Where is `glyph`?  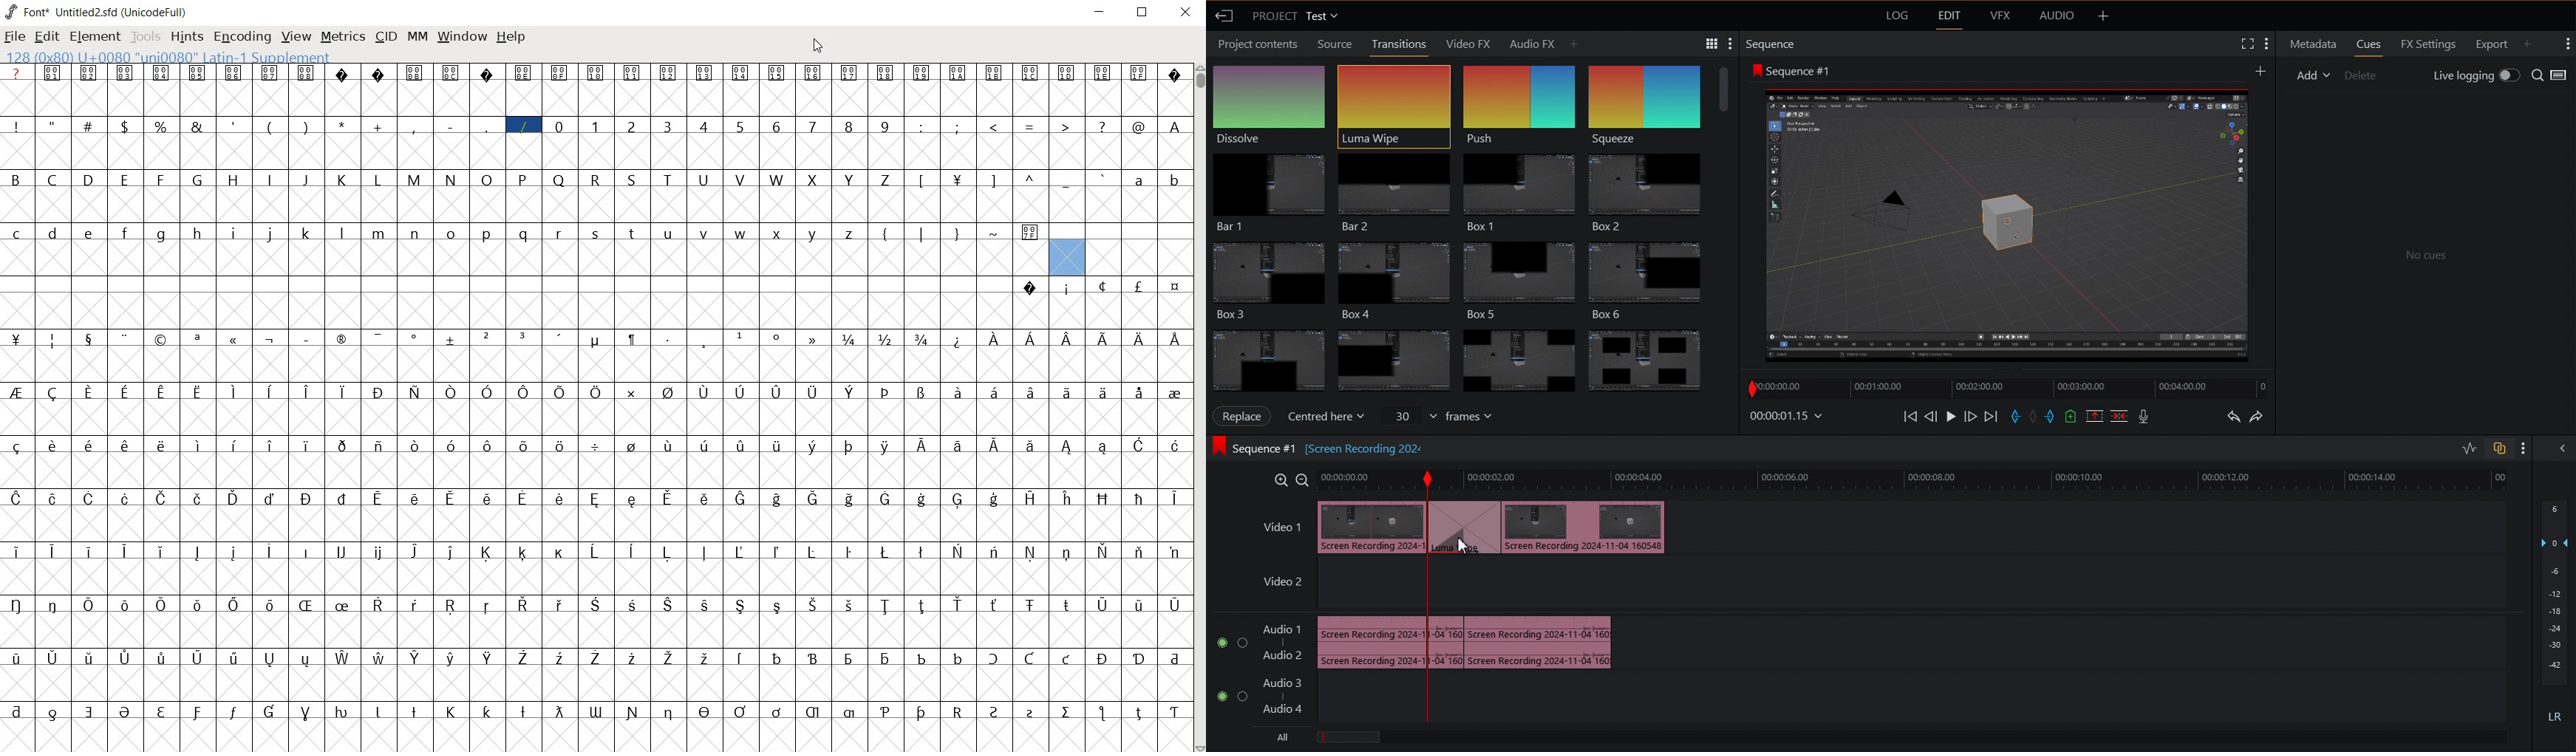
glyph is located at coordinates (1102, 126).